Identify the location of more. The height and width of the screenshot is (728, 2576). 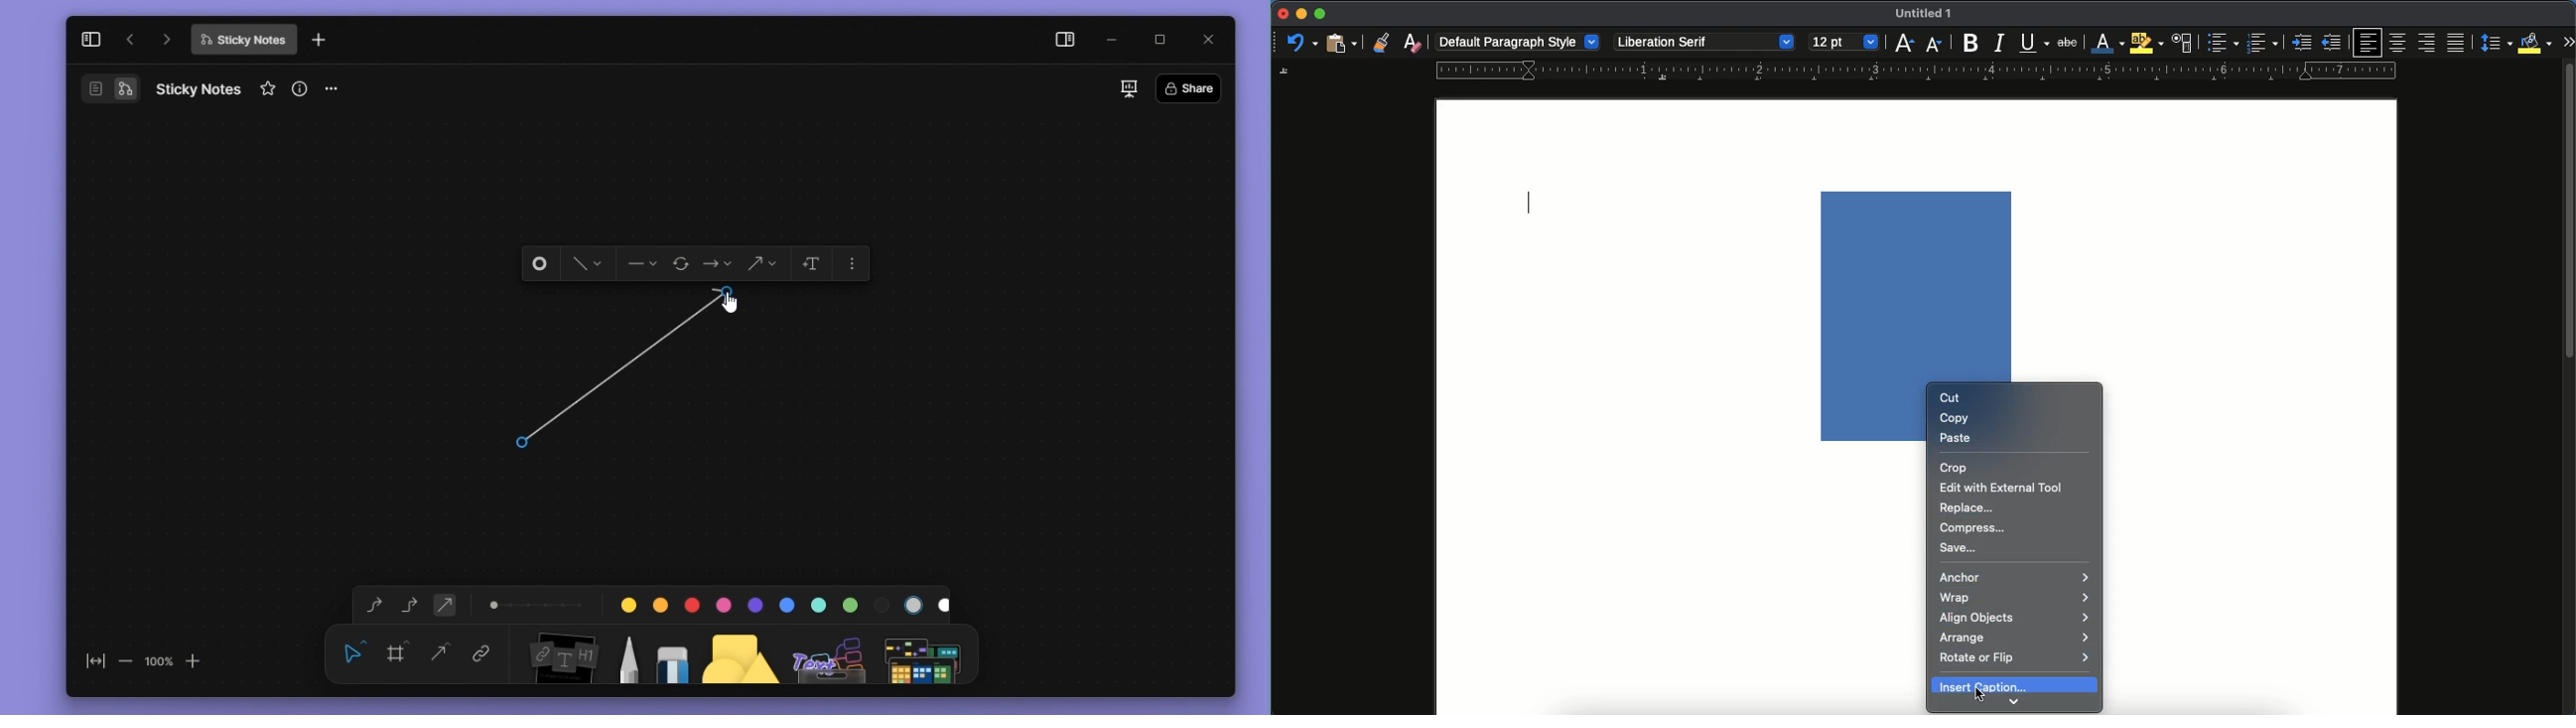
(2013, 702).